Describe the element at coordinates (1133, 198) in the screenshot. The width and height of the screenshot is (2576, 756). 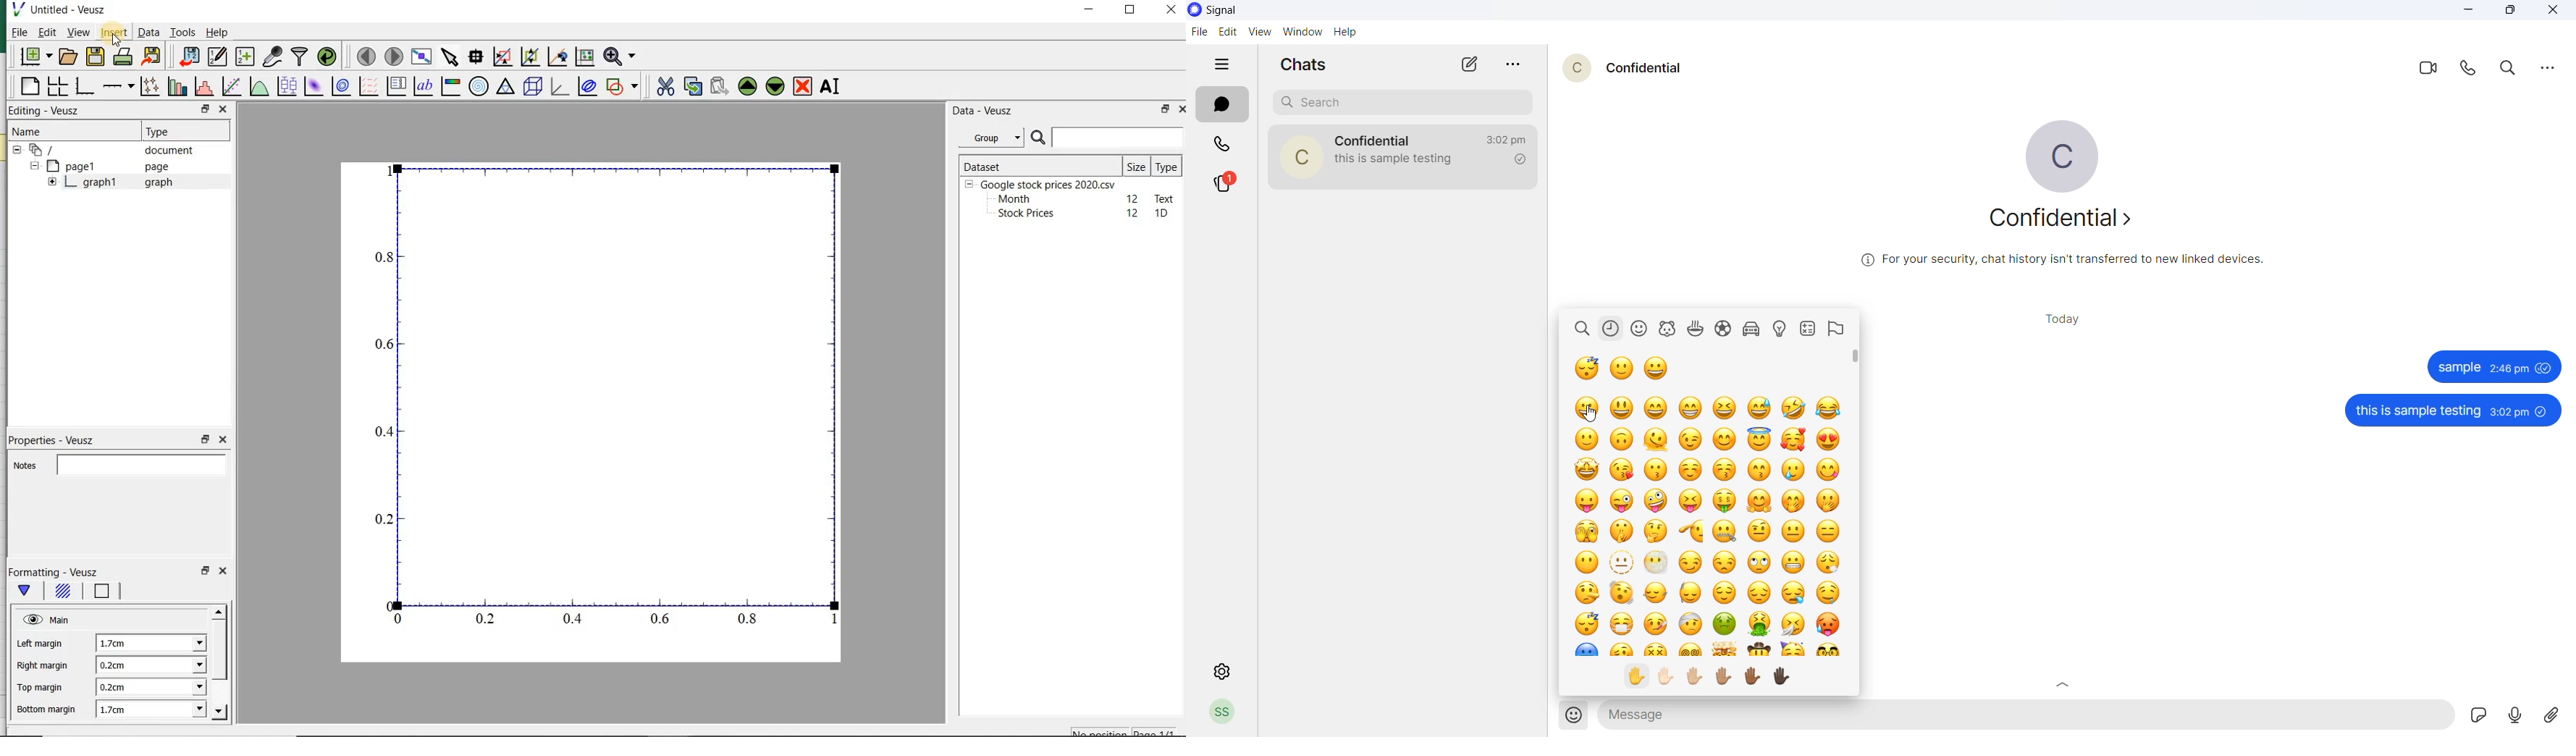
I see `12` at that location.